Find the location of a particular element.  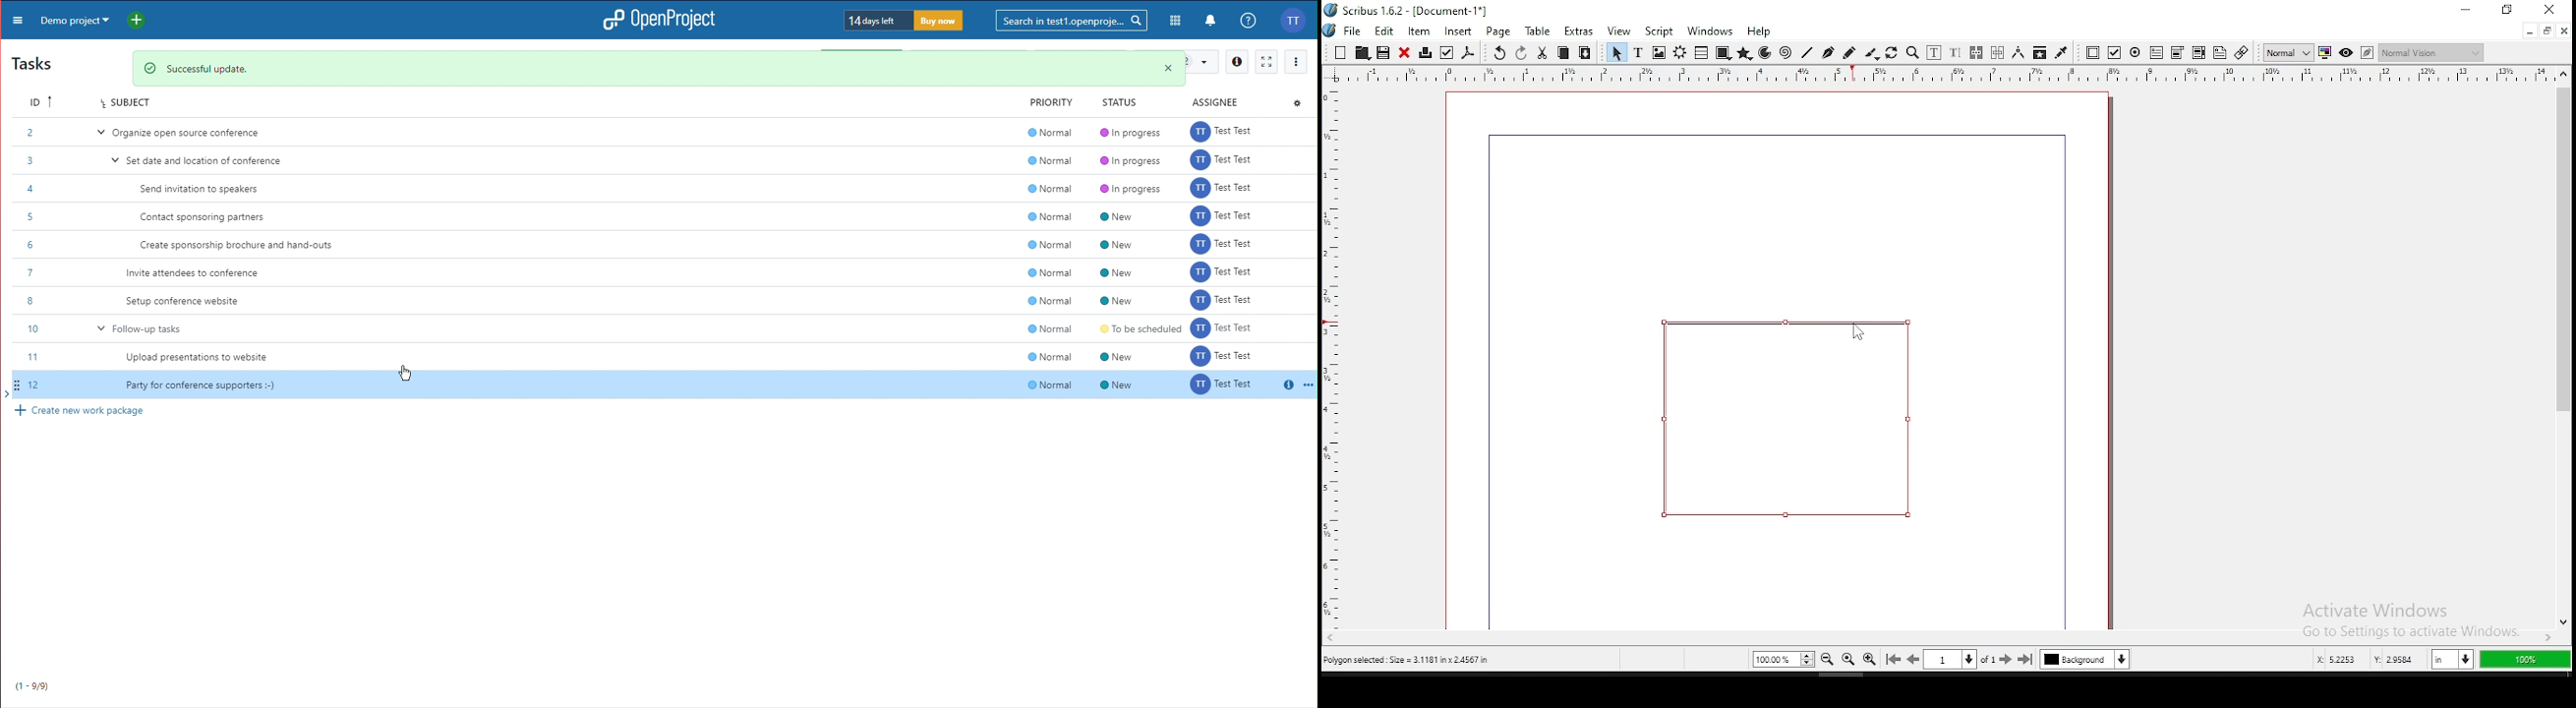

in is located at coordinates (2449, 660).